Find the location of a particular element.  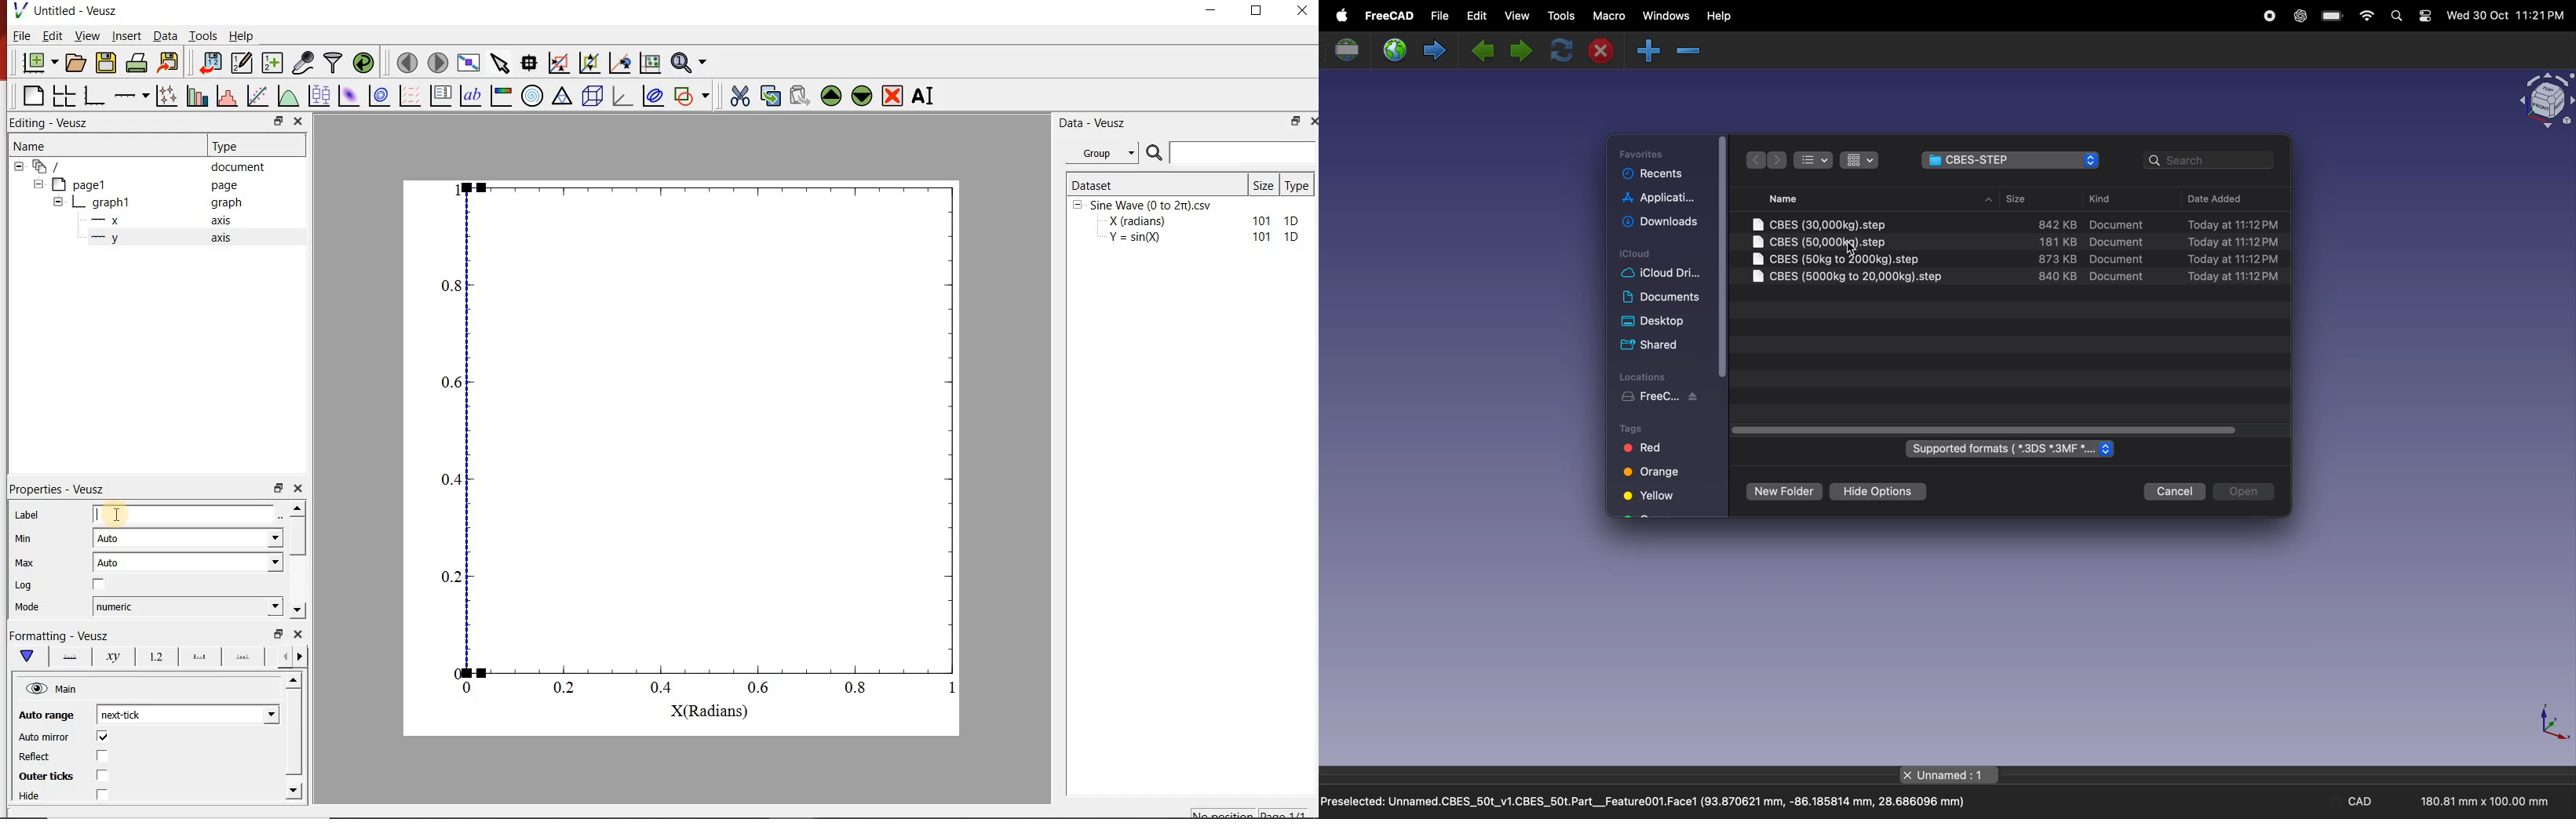

date is located at coordinates (2228, 200).